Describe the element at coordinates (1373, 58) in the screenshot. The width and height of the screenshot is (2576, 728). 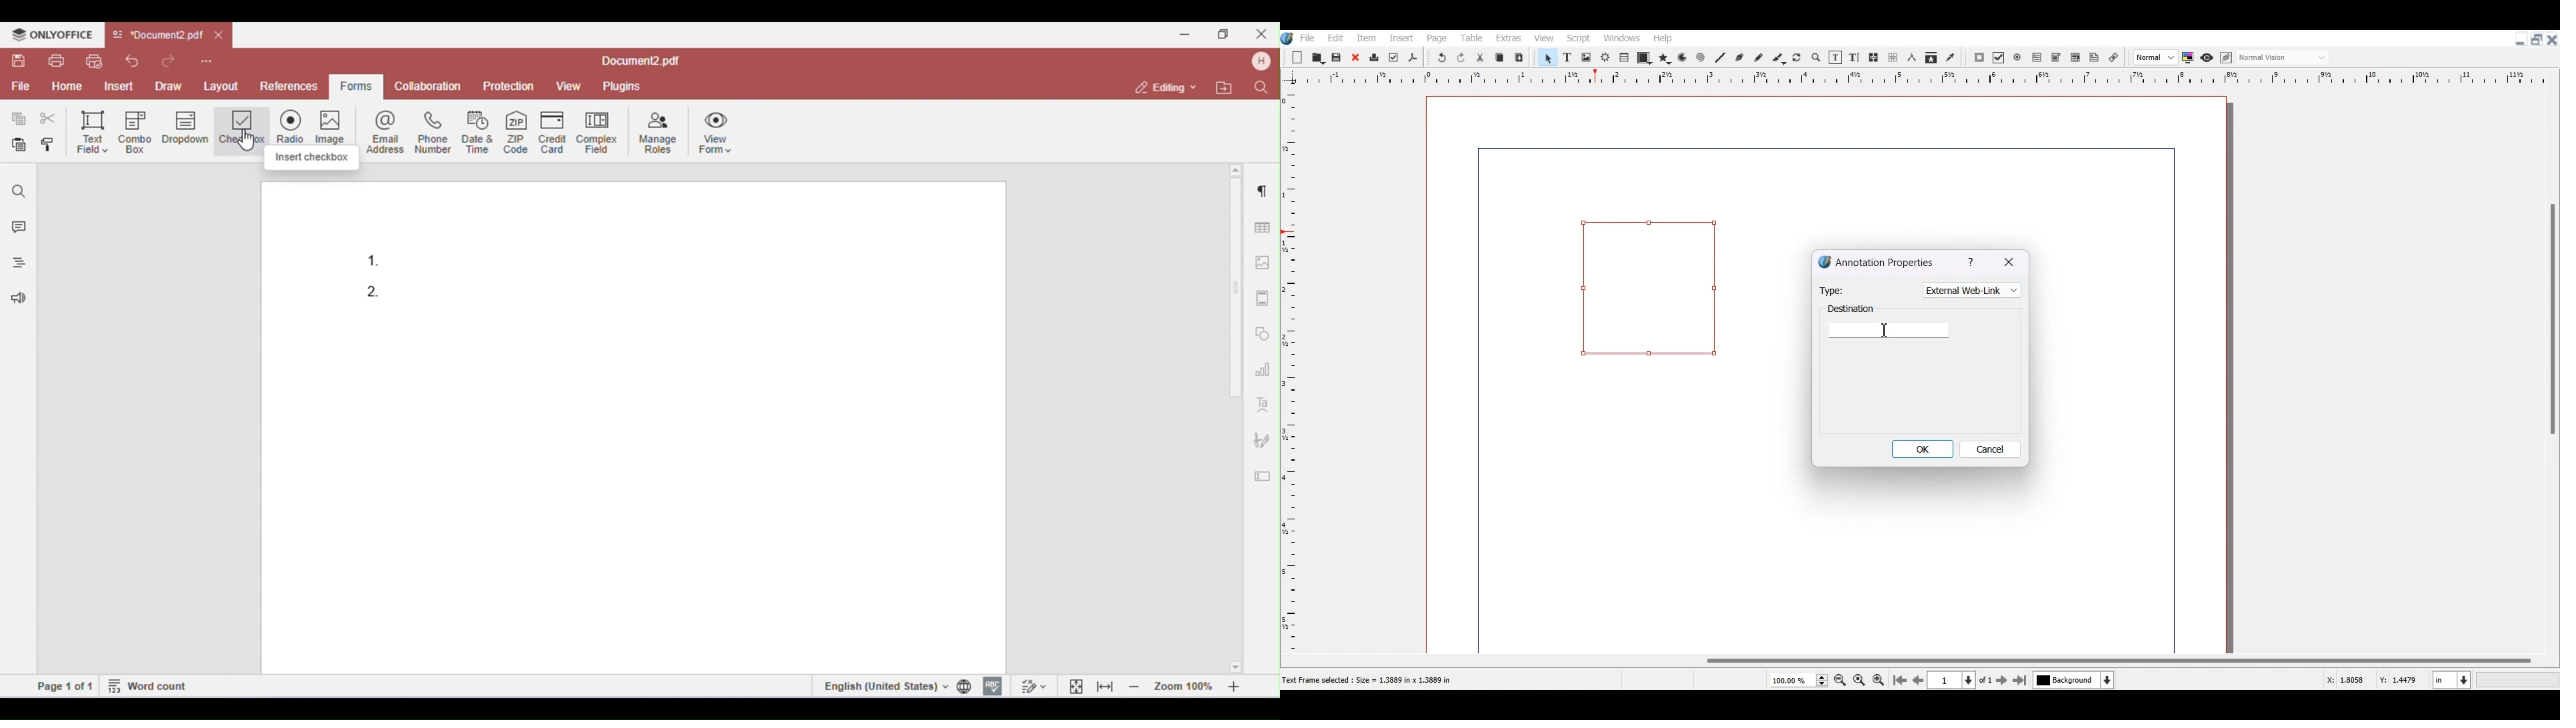
I see `Delete` at that location.